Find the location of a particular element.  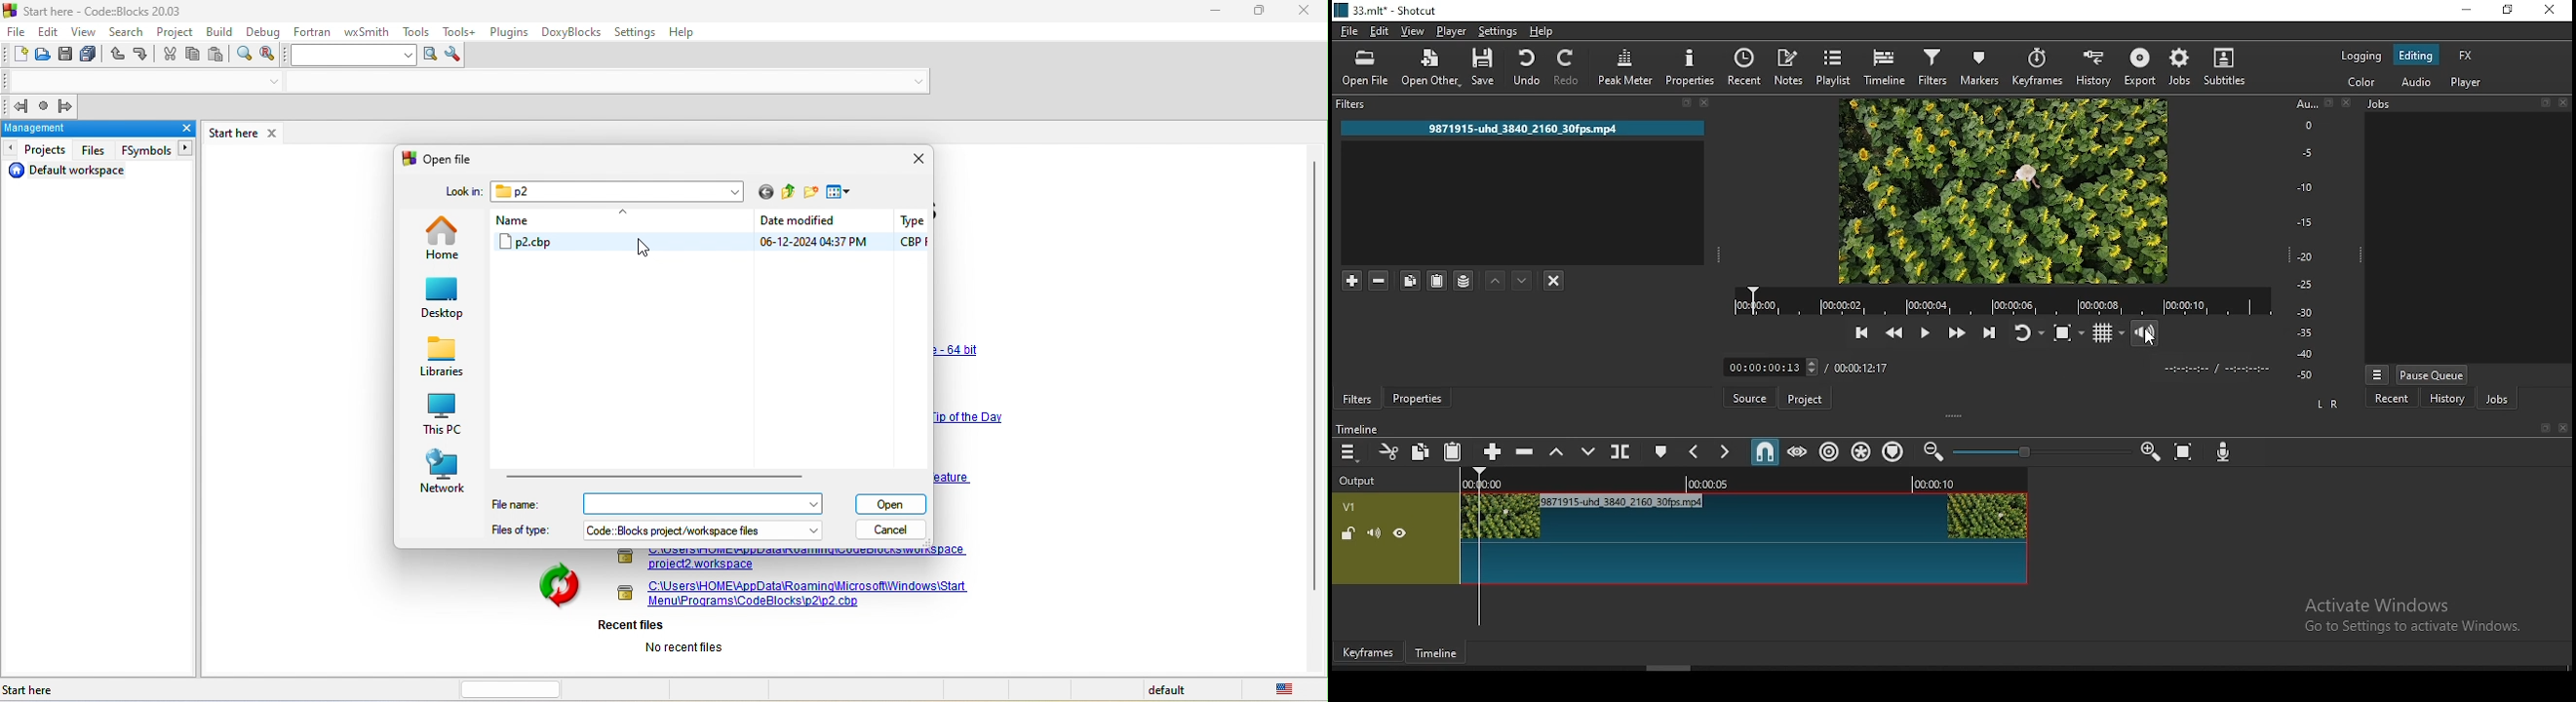

properties is located at coordinates (1688, 65).